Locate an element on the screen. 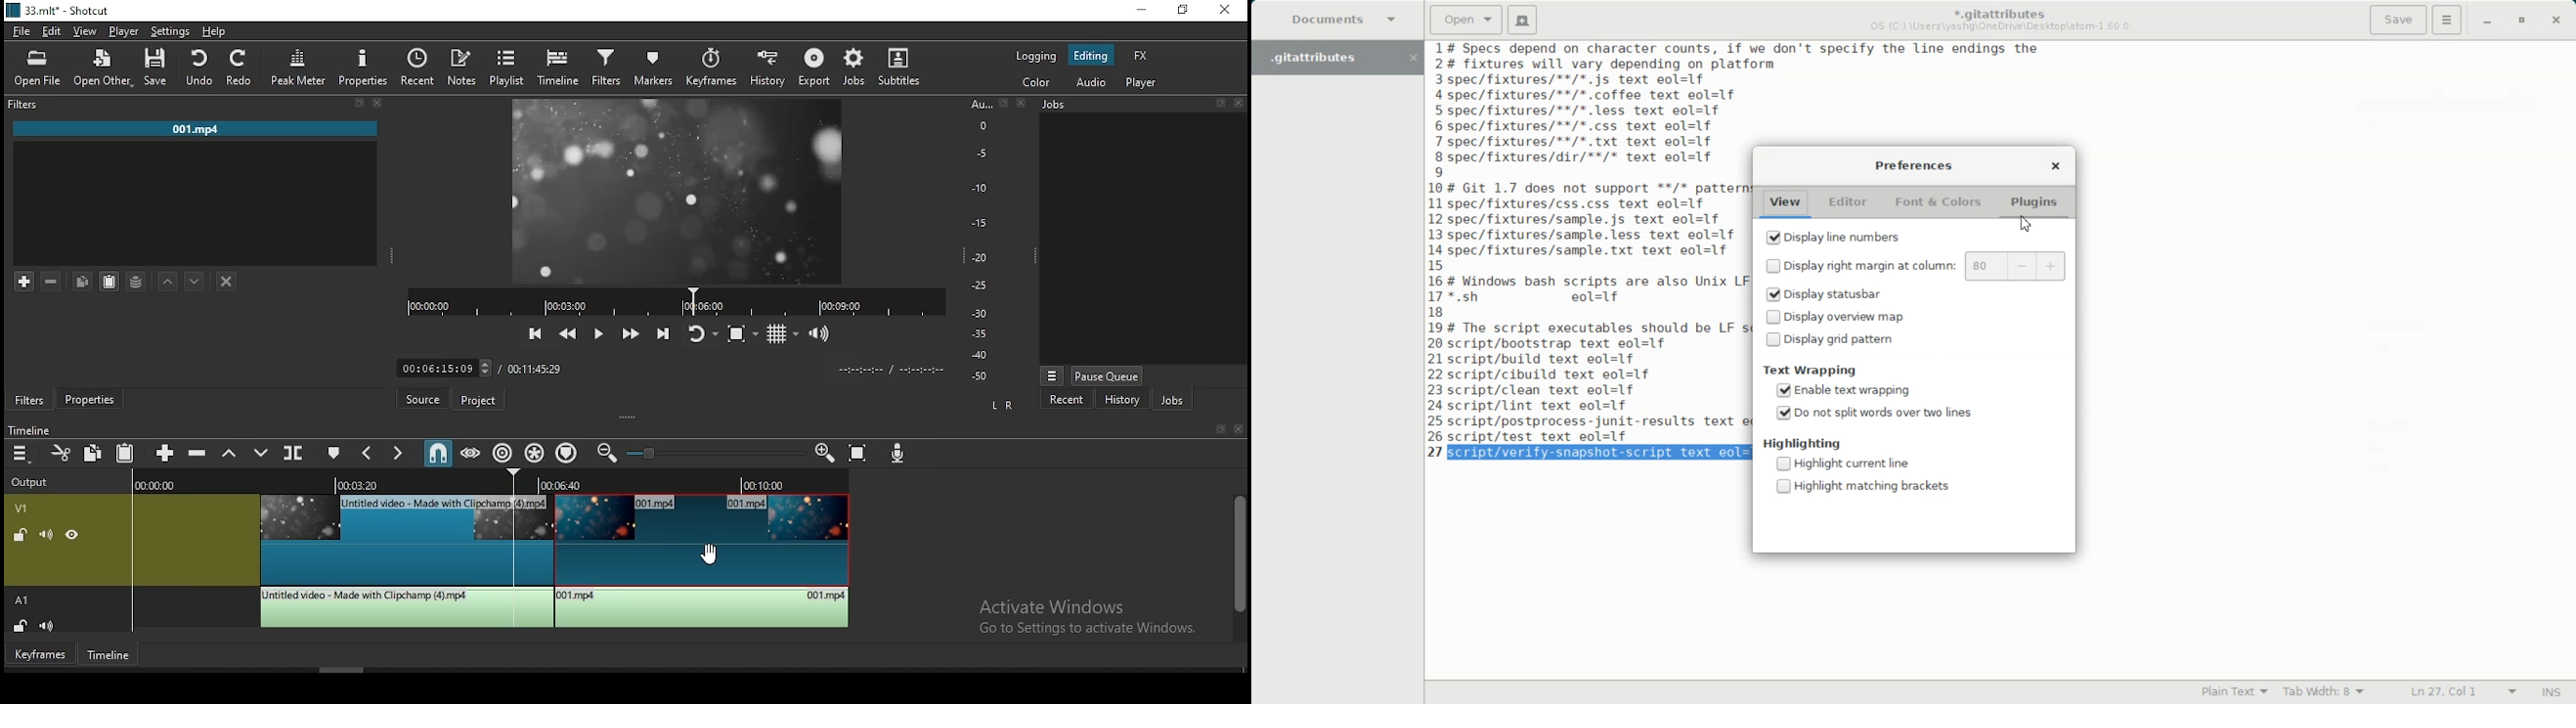 The width and height of the screenshot is (2576, 728). skip to previous point is located at coordinates (535, 330).